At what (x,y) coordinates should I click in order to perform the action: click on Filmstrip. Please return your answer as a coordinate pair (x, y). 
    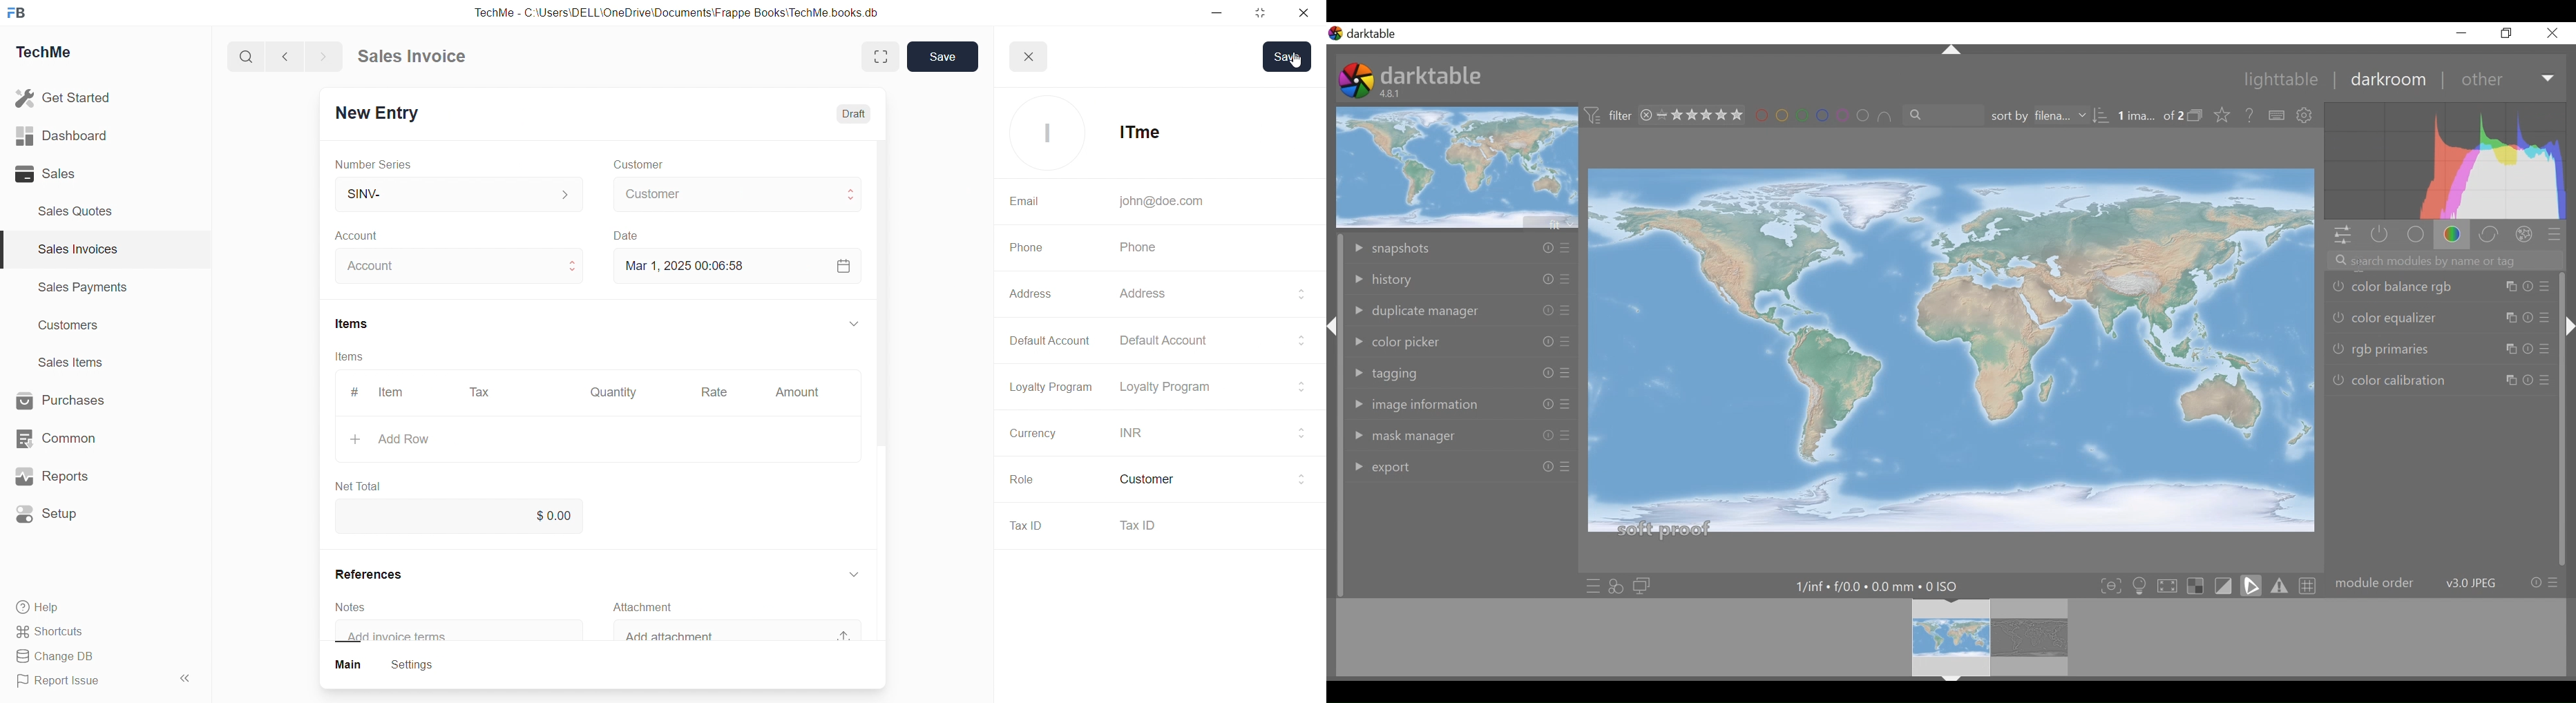
    Looking at the image, I should click on (1946, 638).